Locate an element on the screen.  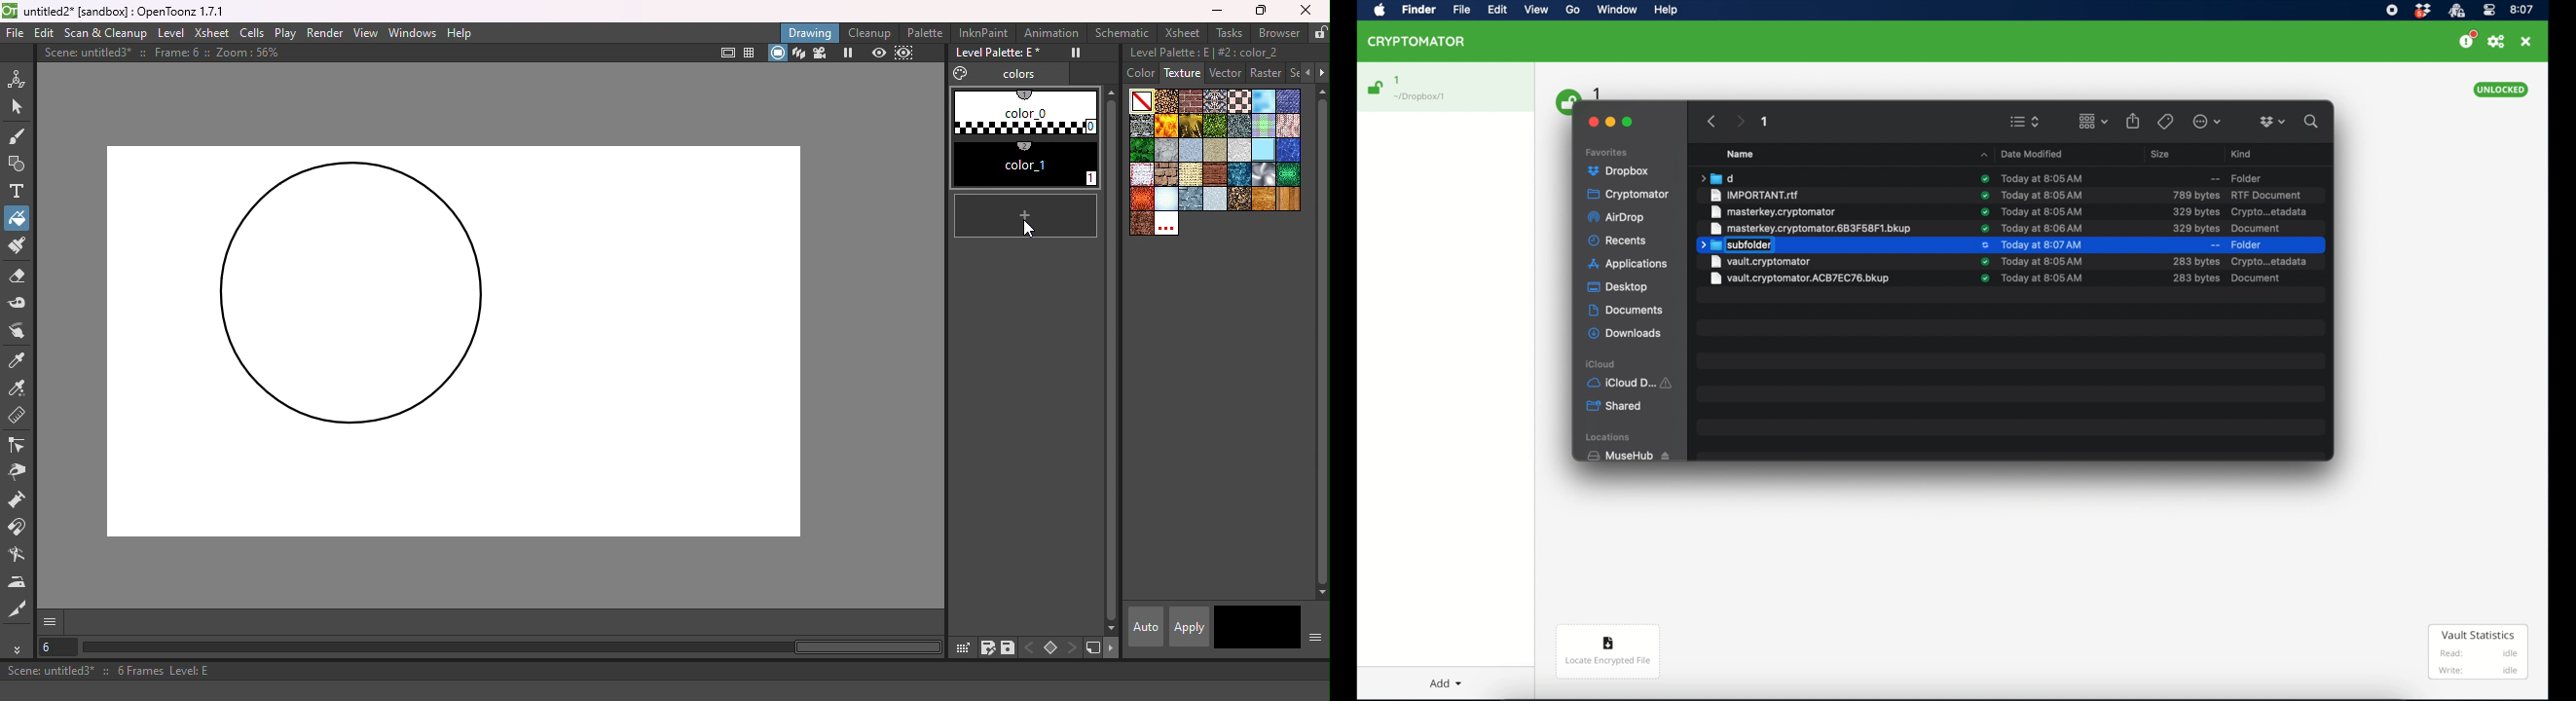
Folder is located at coordinates (2235, 176).